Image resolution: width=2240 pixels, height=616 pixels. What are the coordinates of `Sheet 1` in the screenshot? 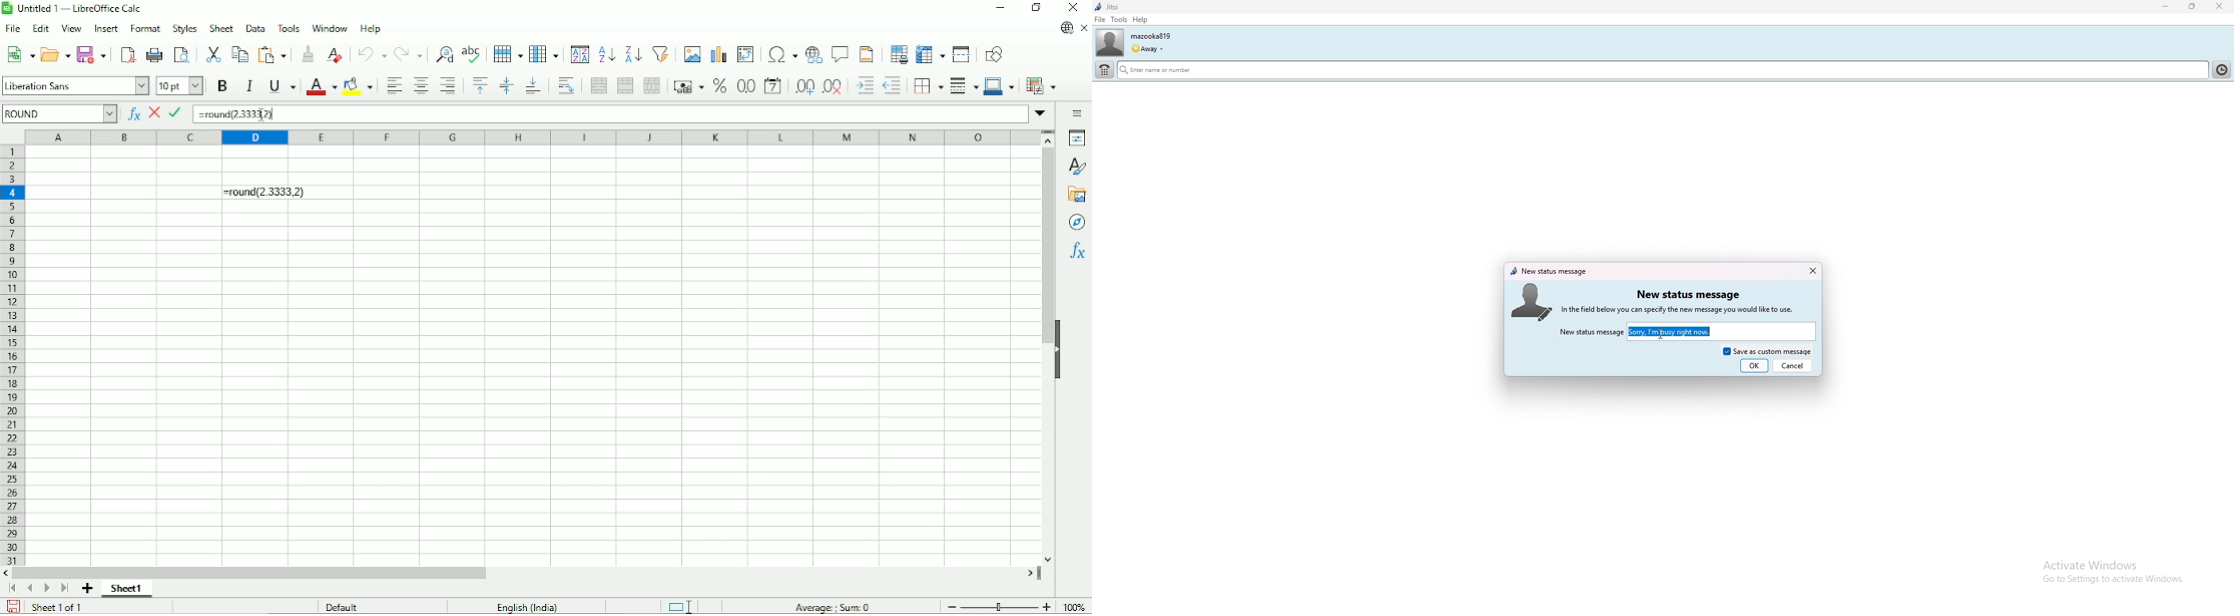 It's located at (127, 590).